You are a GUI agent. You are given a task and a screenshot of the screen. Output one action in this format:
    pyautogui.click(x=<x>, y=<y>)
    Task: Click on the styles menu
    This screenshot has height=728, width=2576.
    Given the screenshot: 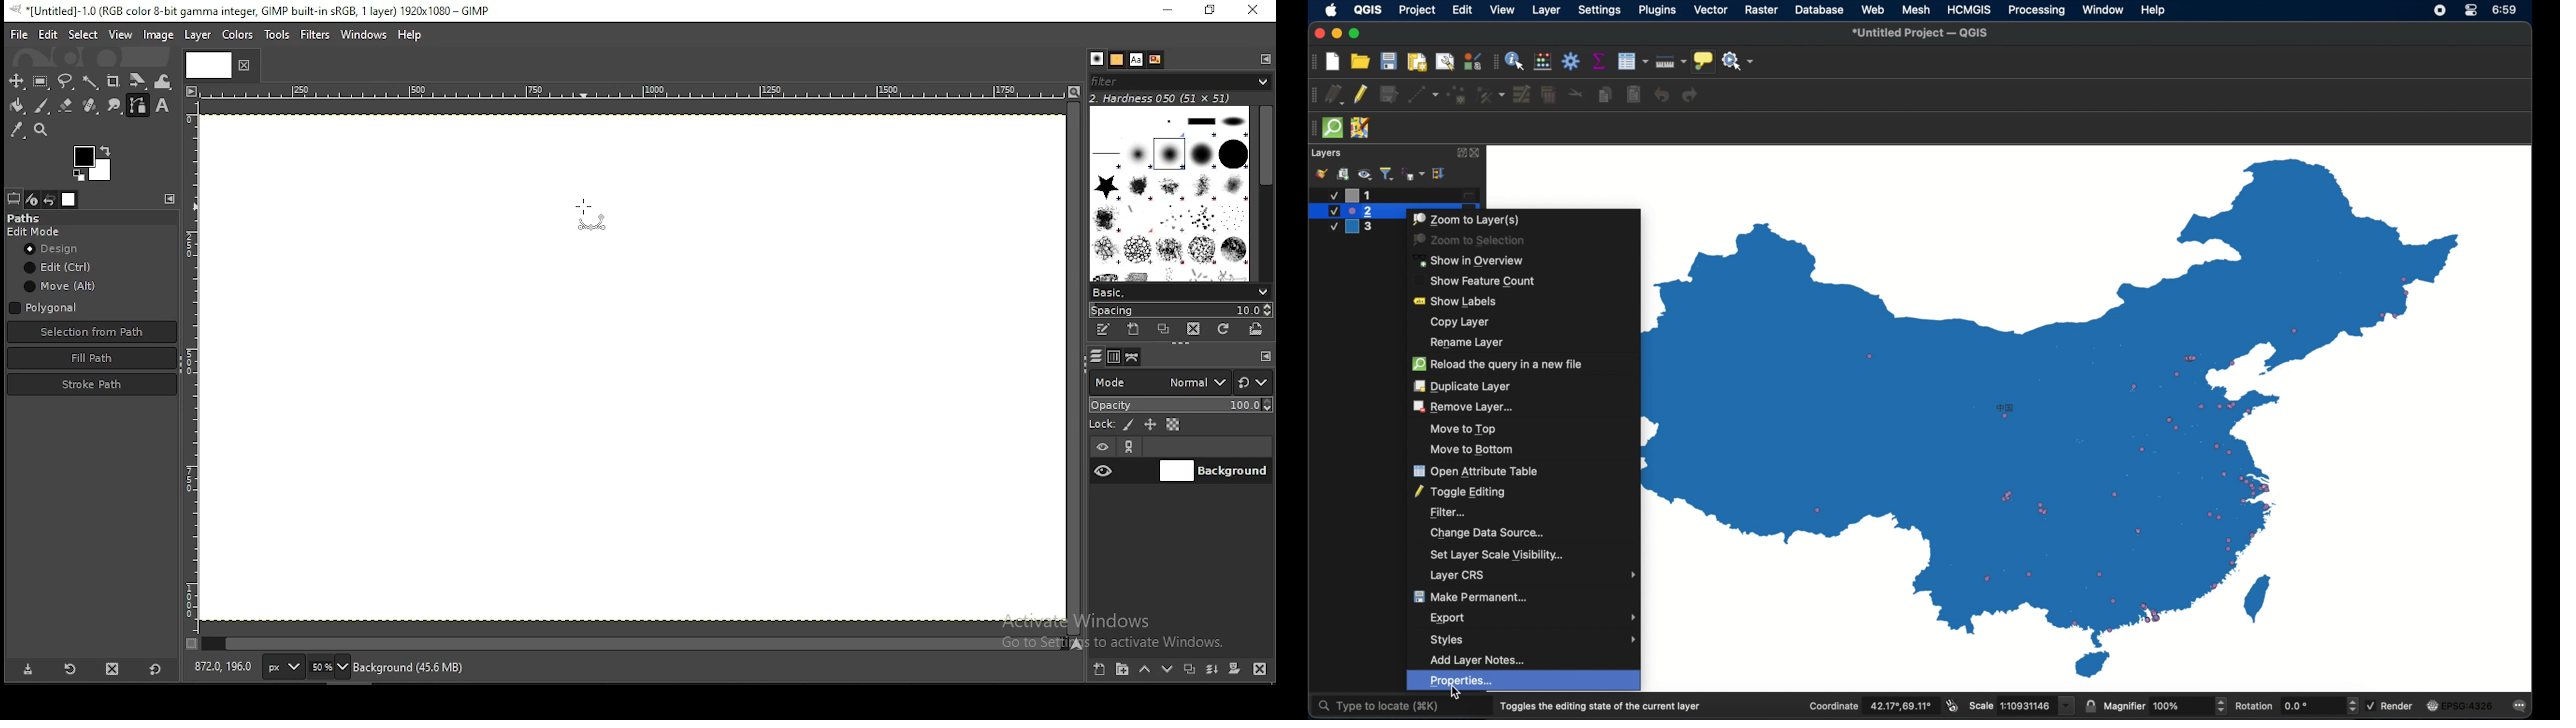 What is the action you would take?
    pyautogui.click(x=1533, y=640)
    